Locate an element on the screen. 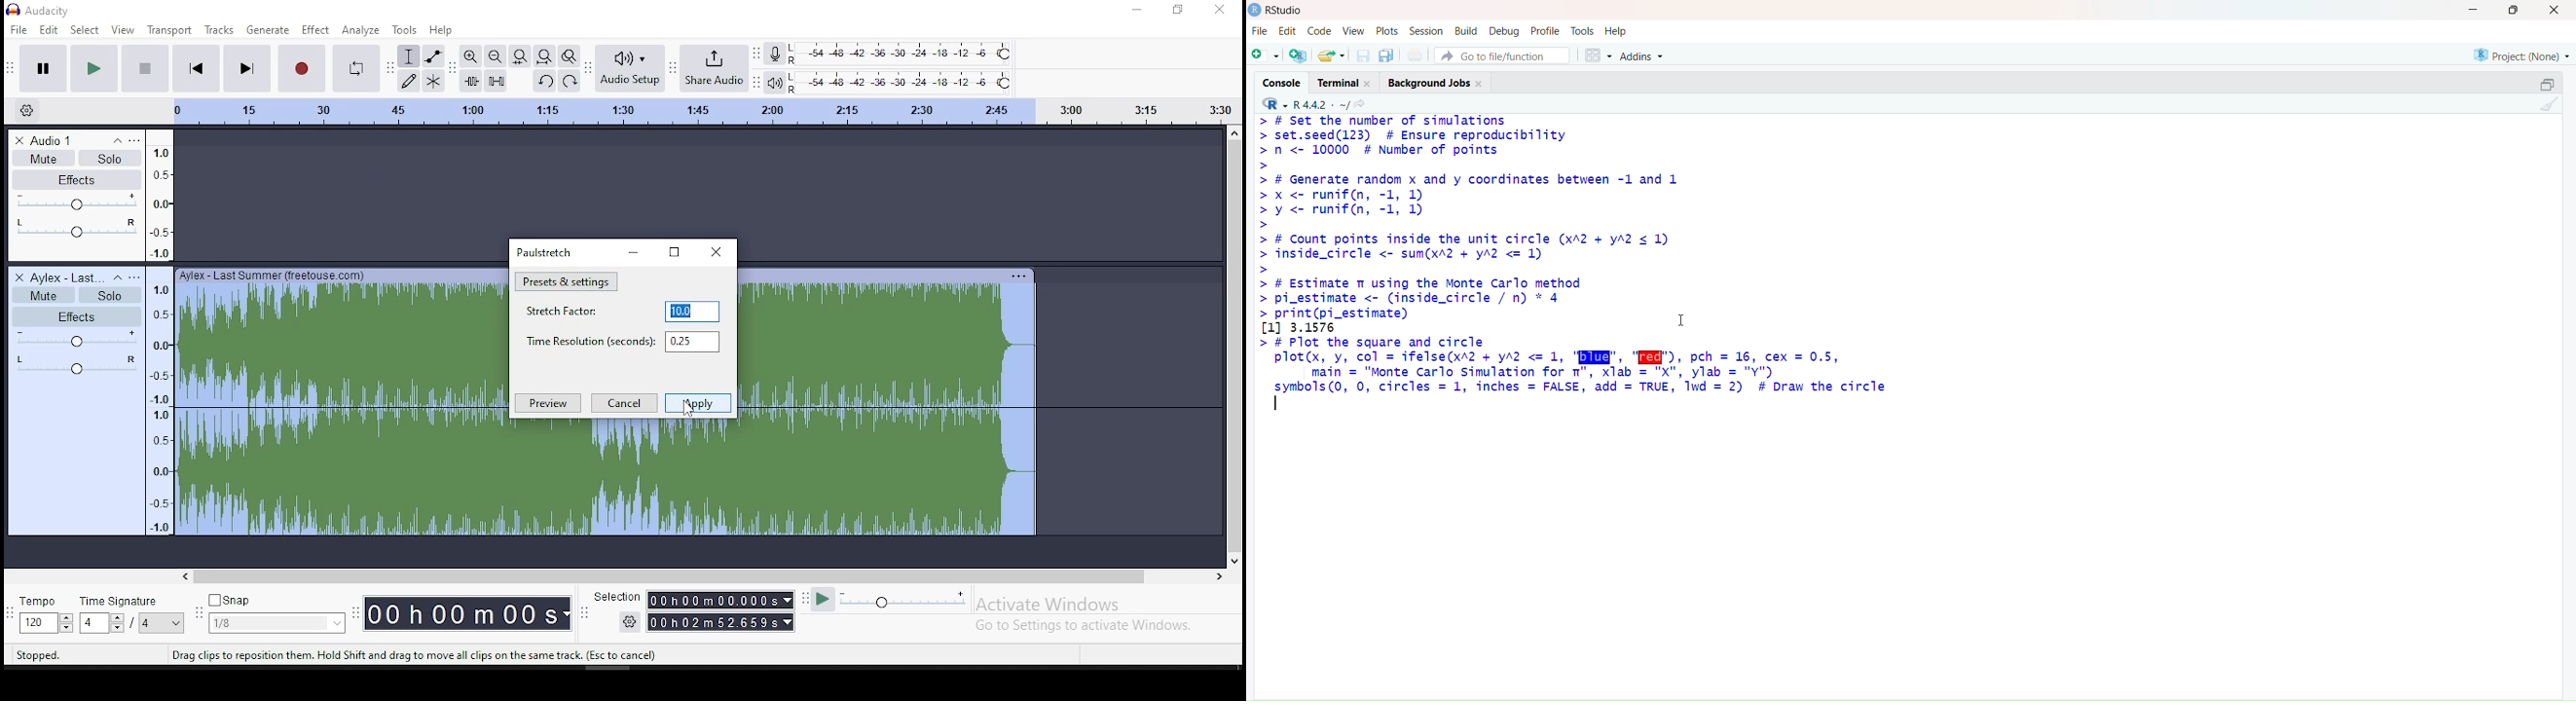 The image size is (2576, 728). skip to end is located at coordinates (246, 69).